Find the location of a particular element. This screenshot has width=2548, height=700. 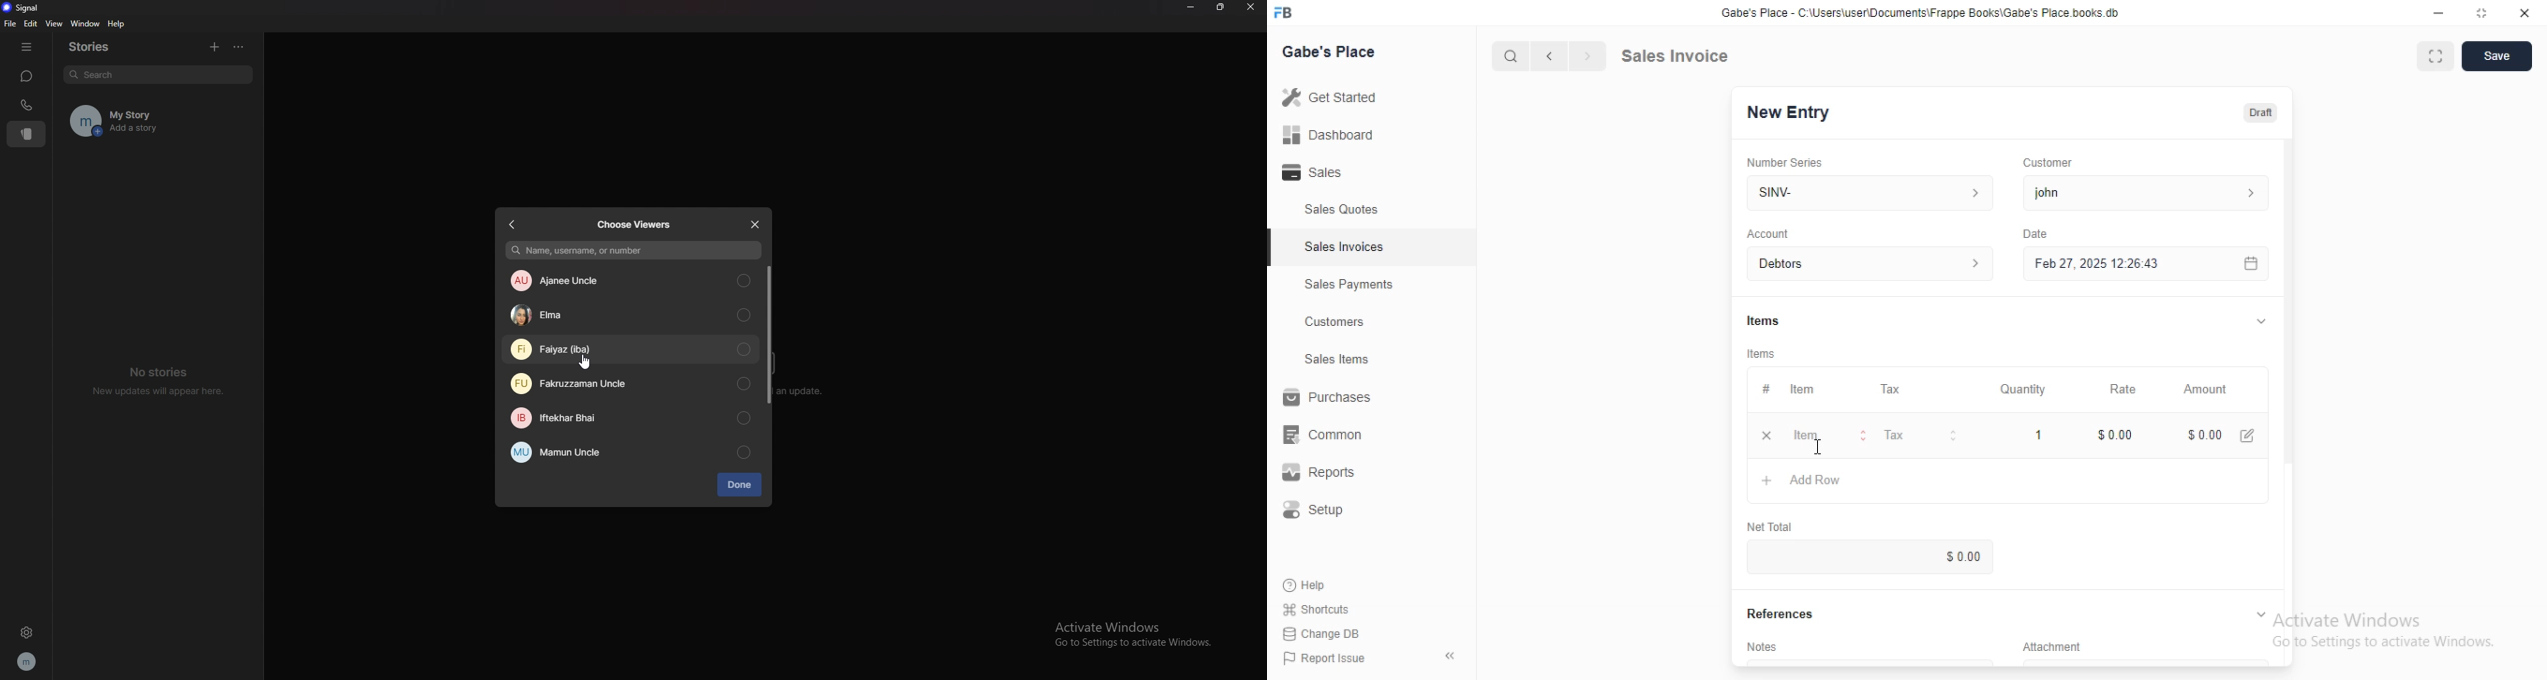

Shortcuts is located at coordinates (1317, 610).